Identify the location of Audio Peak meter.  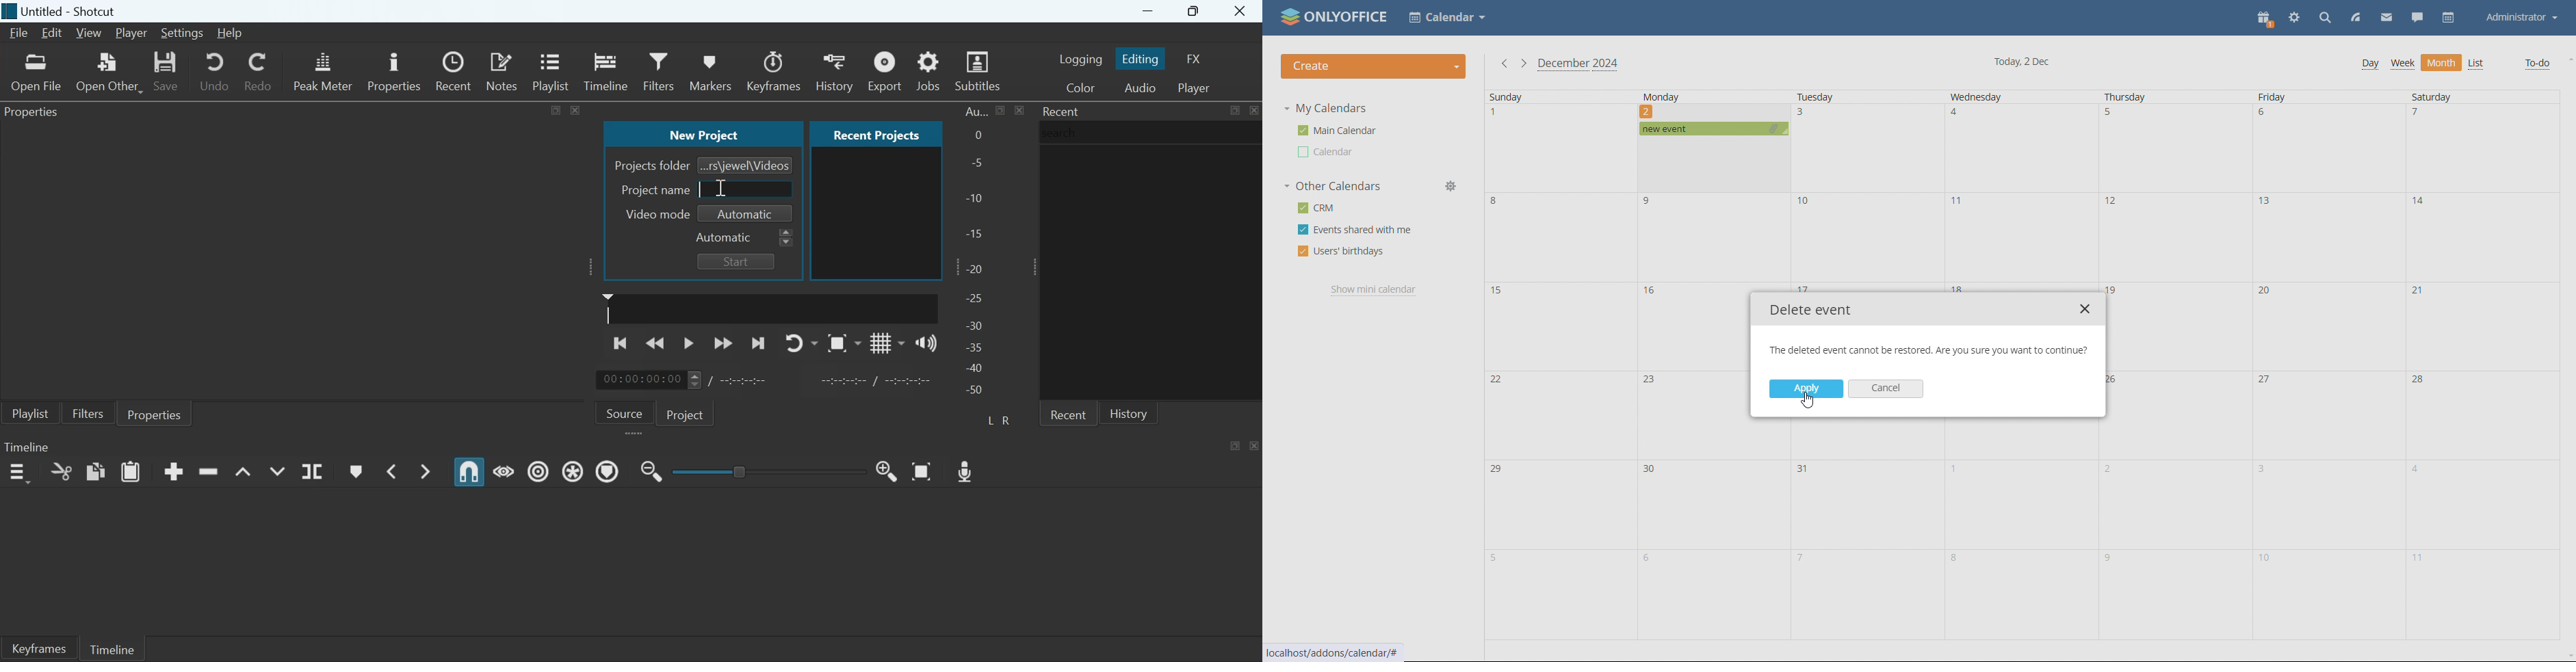
(323, 69).